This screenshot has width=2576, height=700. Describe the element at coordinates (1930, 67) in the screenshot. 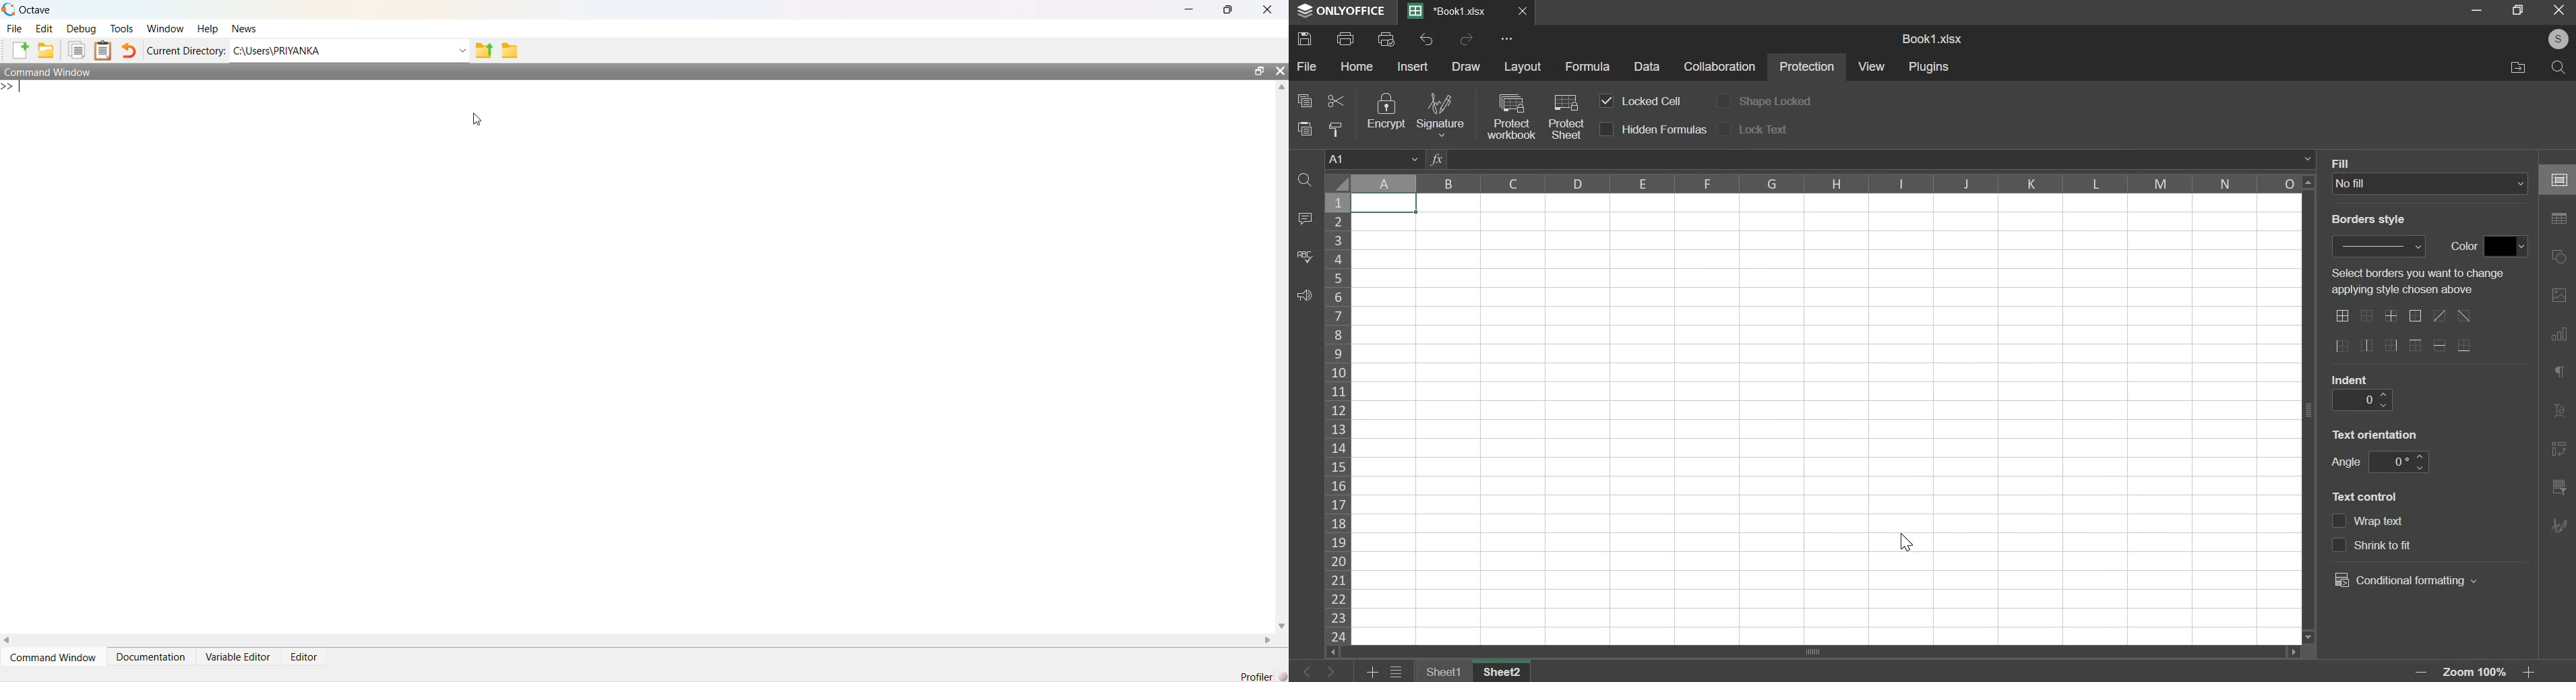

I see `plugins` at that location.